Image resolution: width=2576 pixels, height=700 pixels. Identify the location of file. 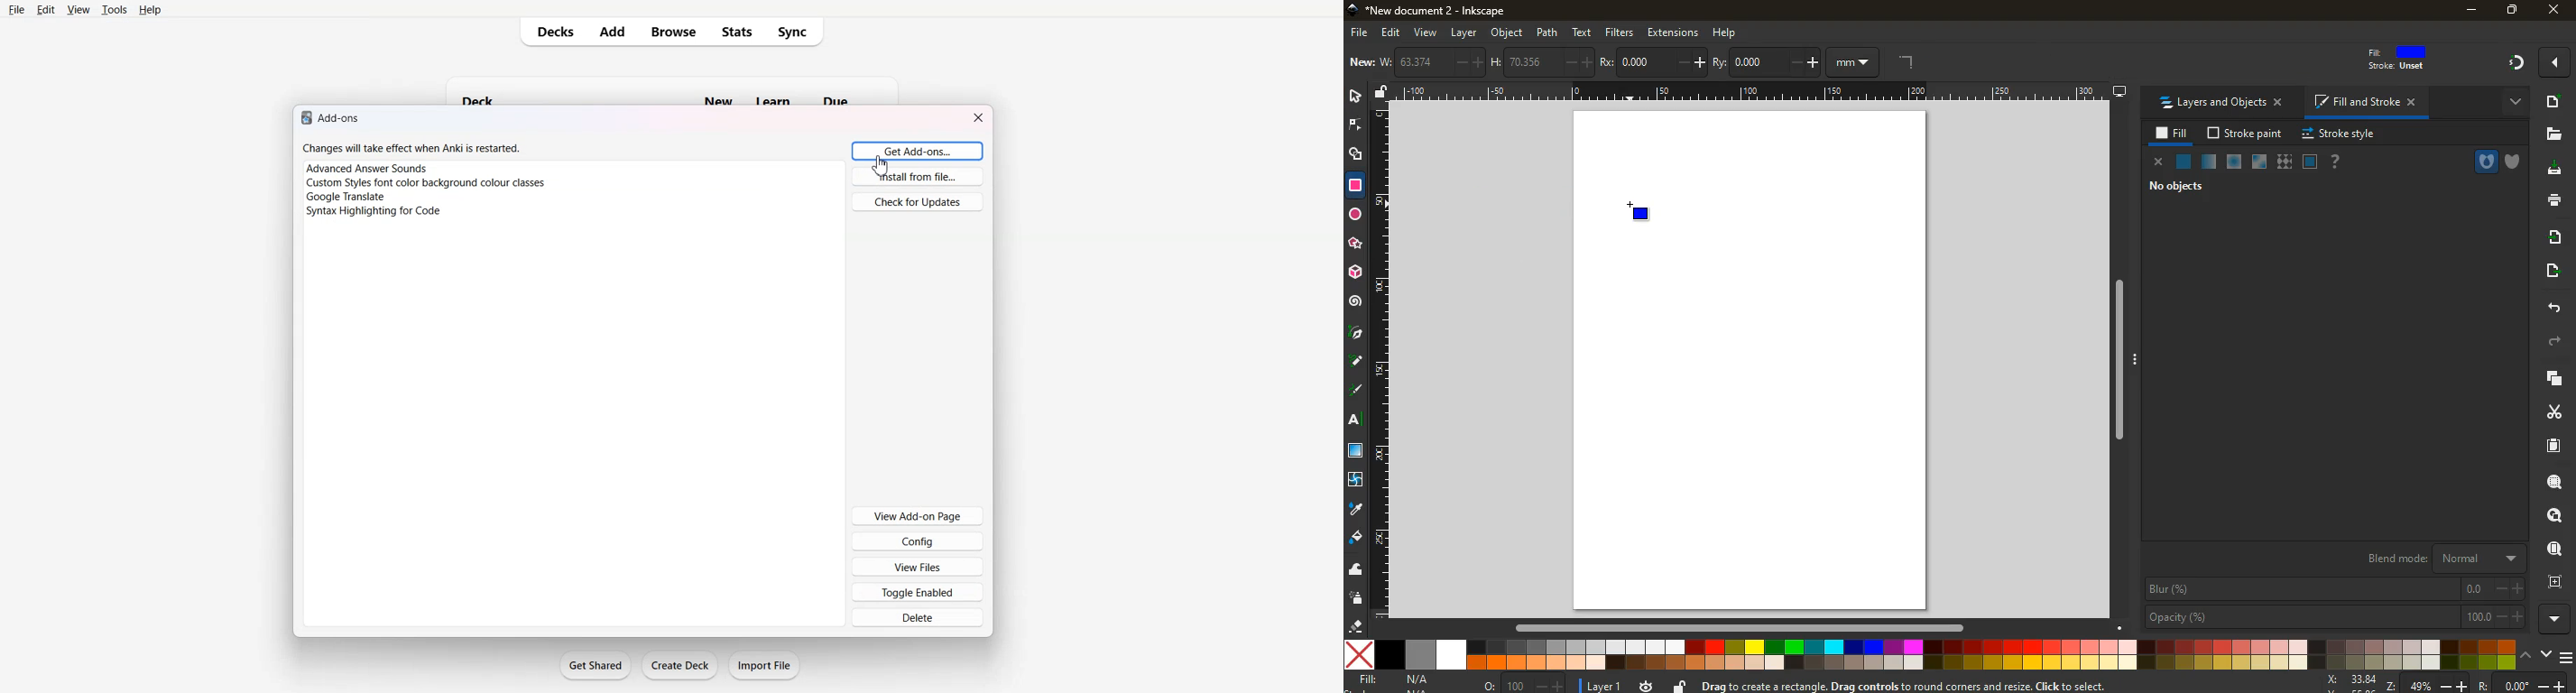
(1357, 33).